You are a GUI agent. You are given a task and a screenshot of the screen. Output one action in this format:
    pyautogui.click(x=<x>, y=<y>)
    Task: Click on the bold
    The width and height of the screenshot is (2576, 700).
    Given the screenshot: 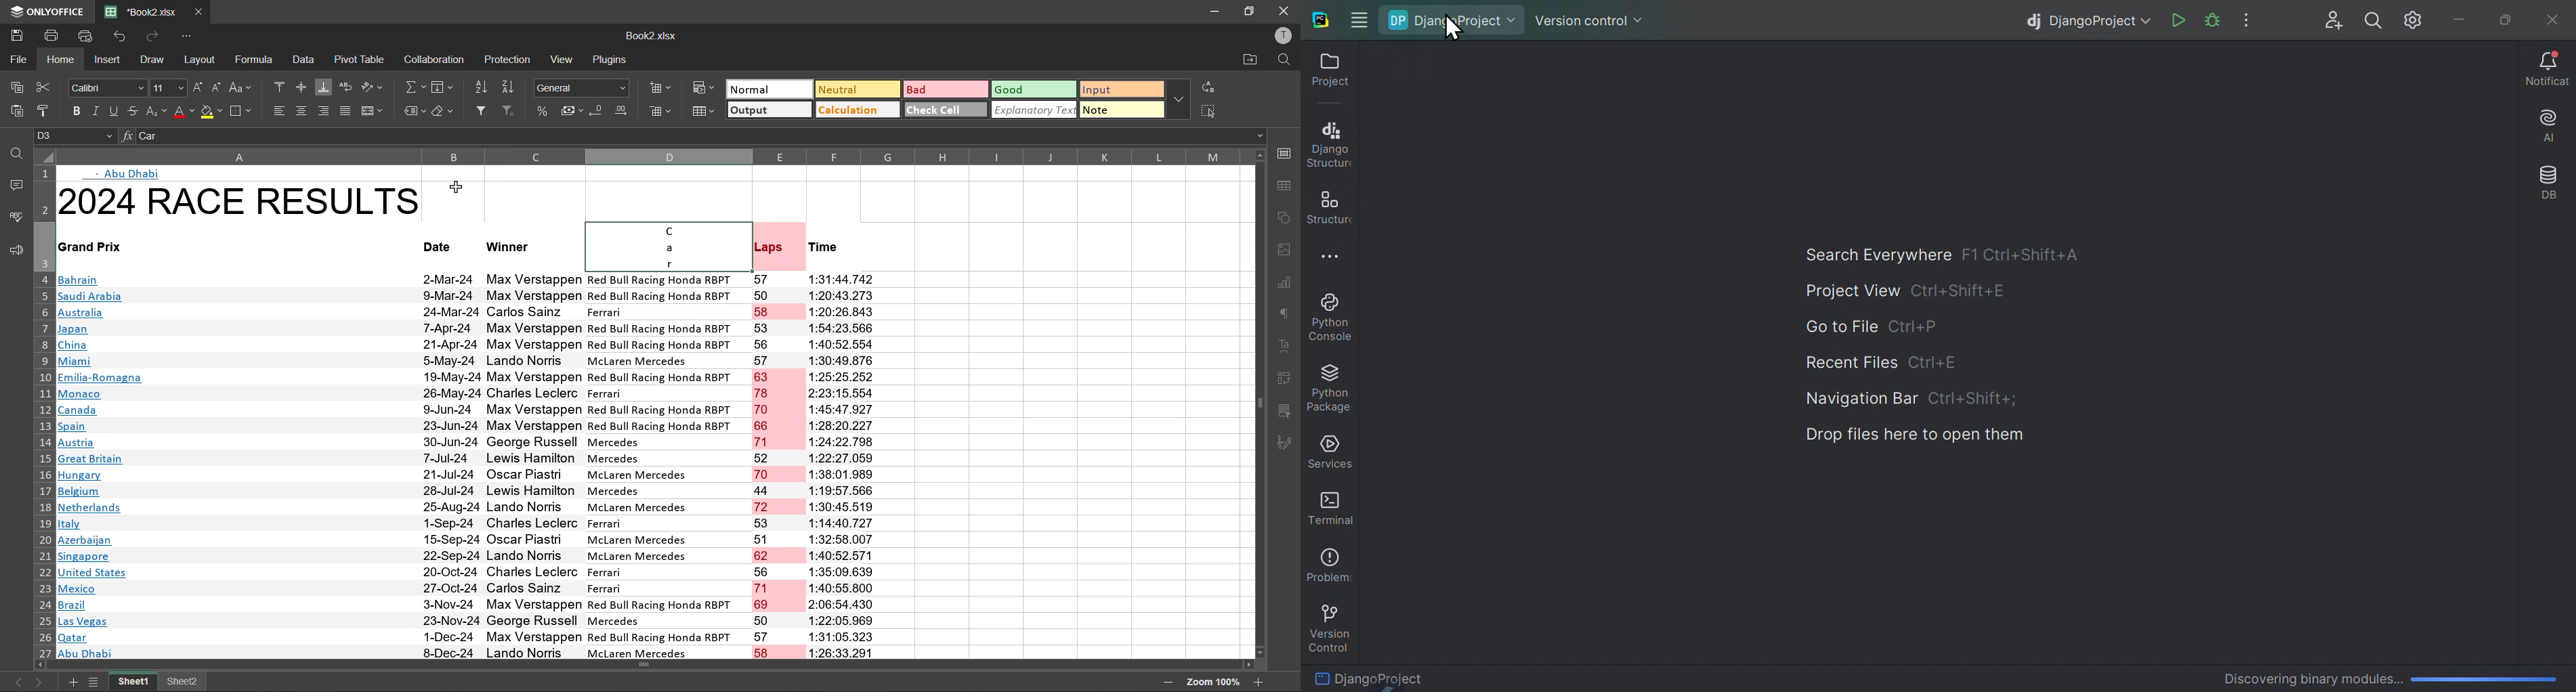 What is the action you would take?
    pyautogui.click(x=77, y=111)
    